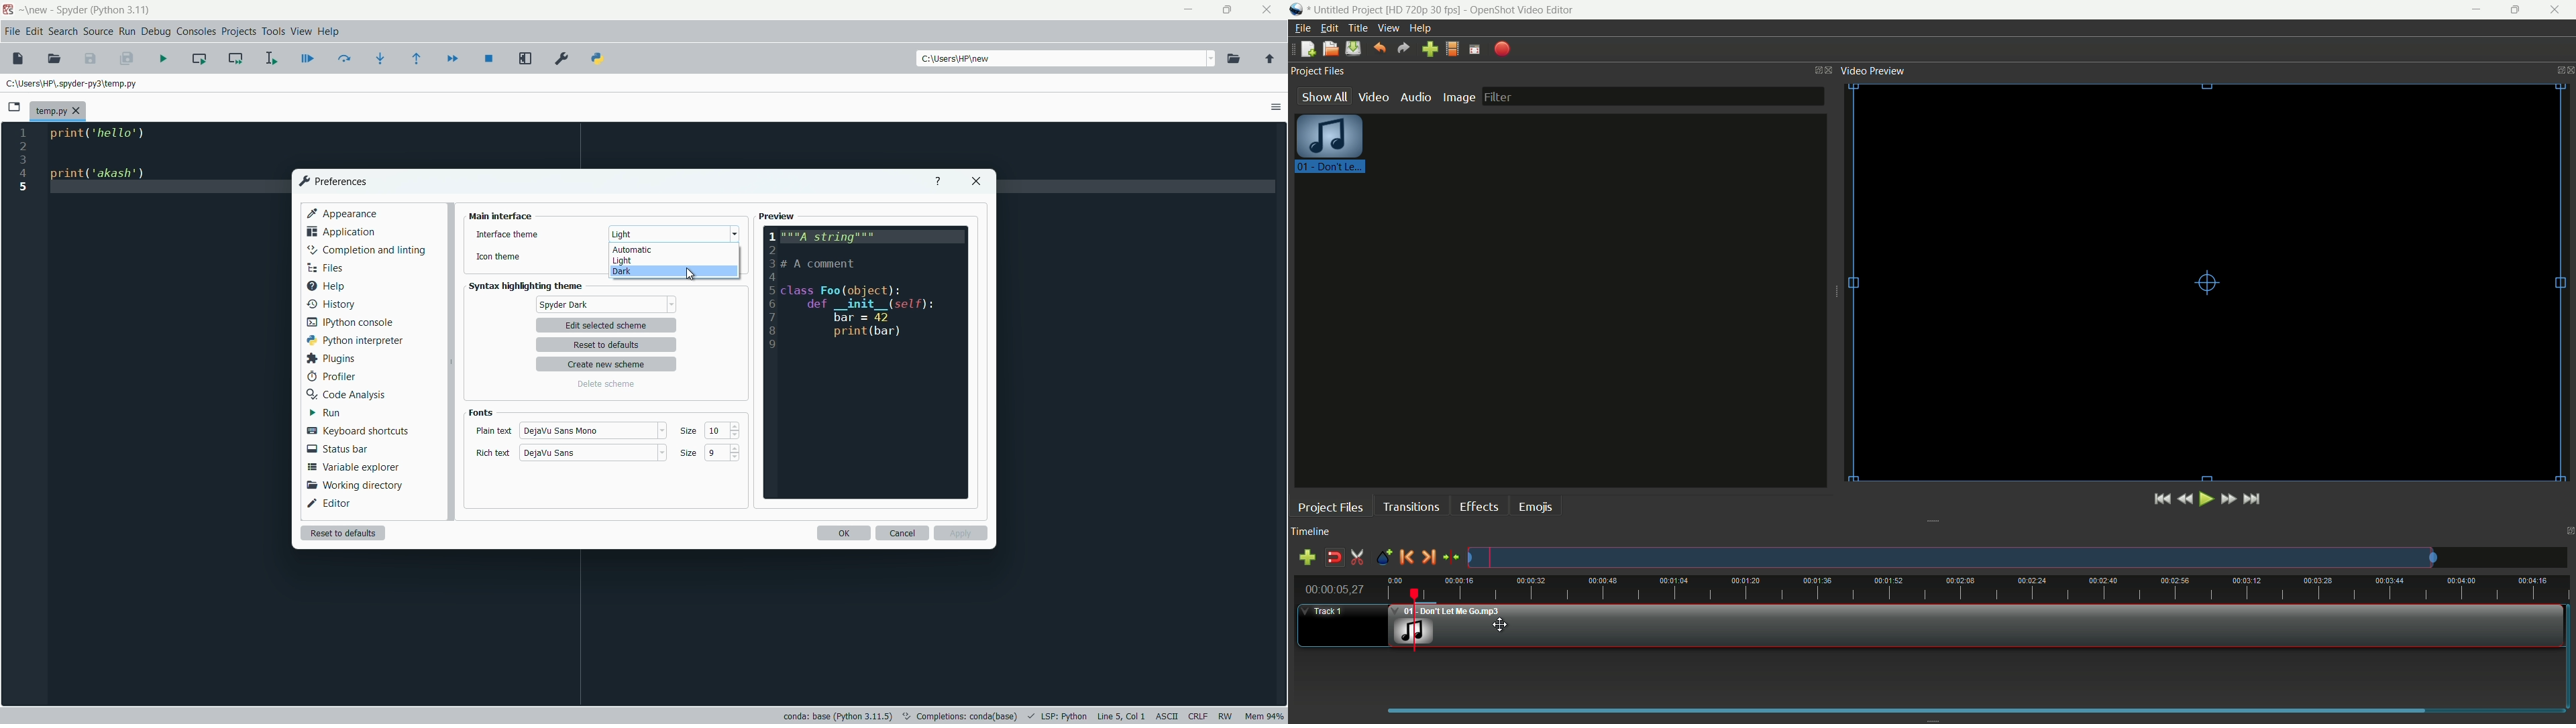  What do you see at coordinates (605, 384) in the screenshot?
I see `delete scheme` at bounding box center [605, 384].